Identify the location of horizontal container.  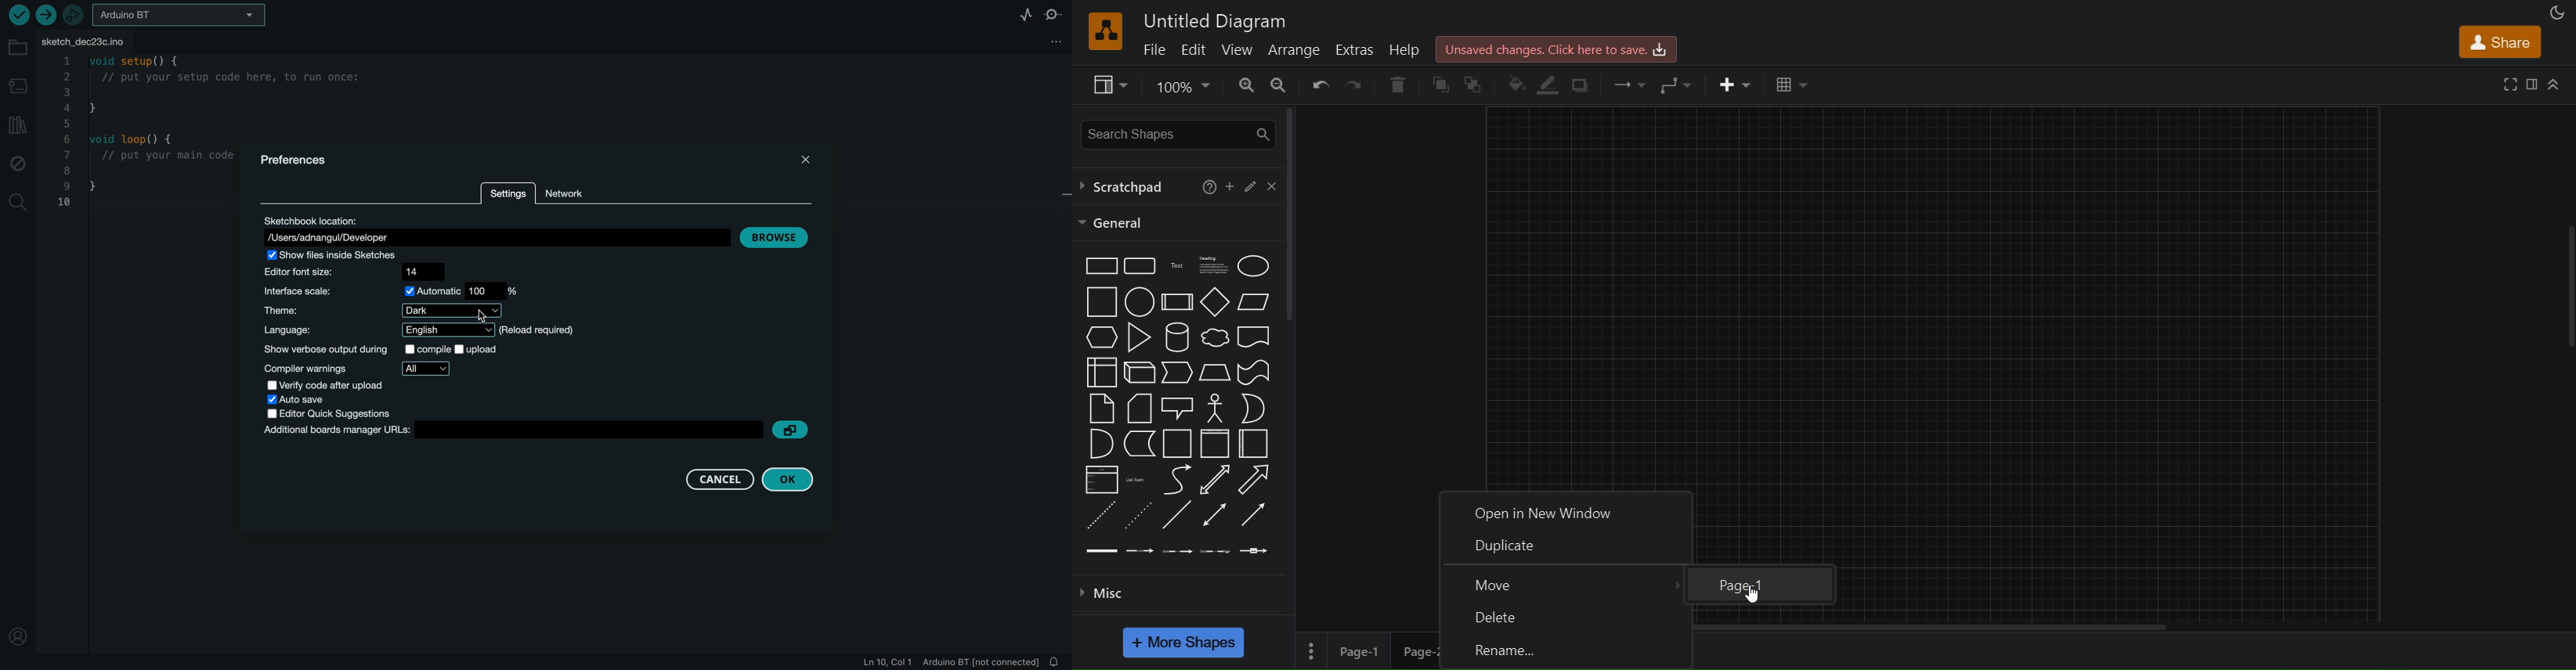
(1255, 444).